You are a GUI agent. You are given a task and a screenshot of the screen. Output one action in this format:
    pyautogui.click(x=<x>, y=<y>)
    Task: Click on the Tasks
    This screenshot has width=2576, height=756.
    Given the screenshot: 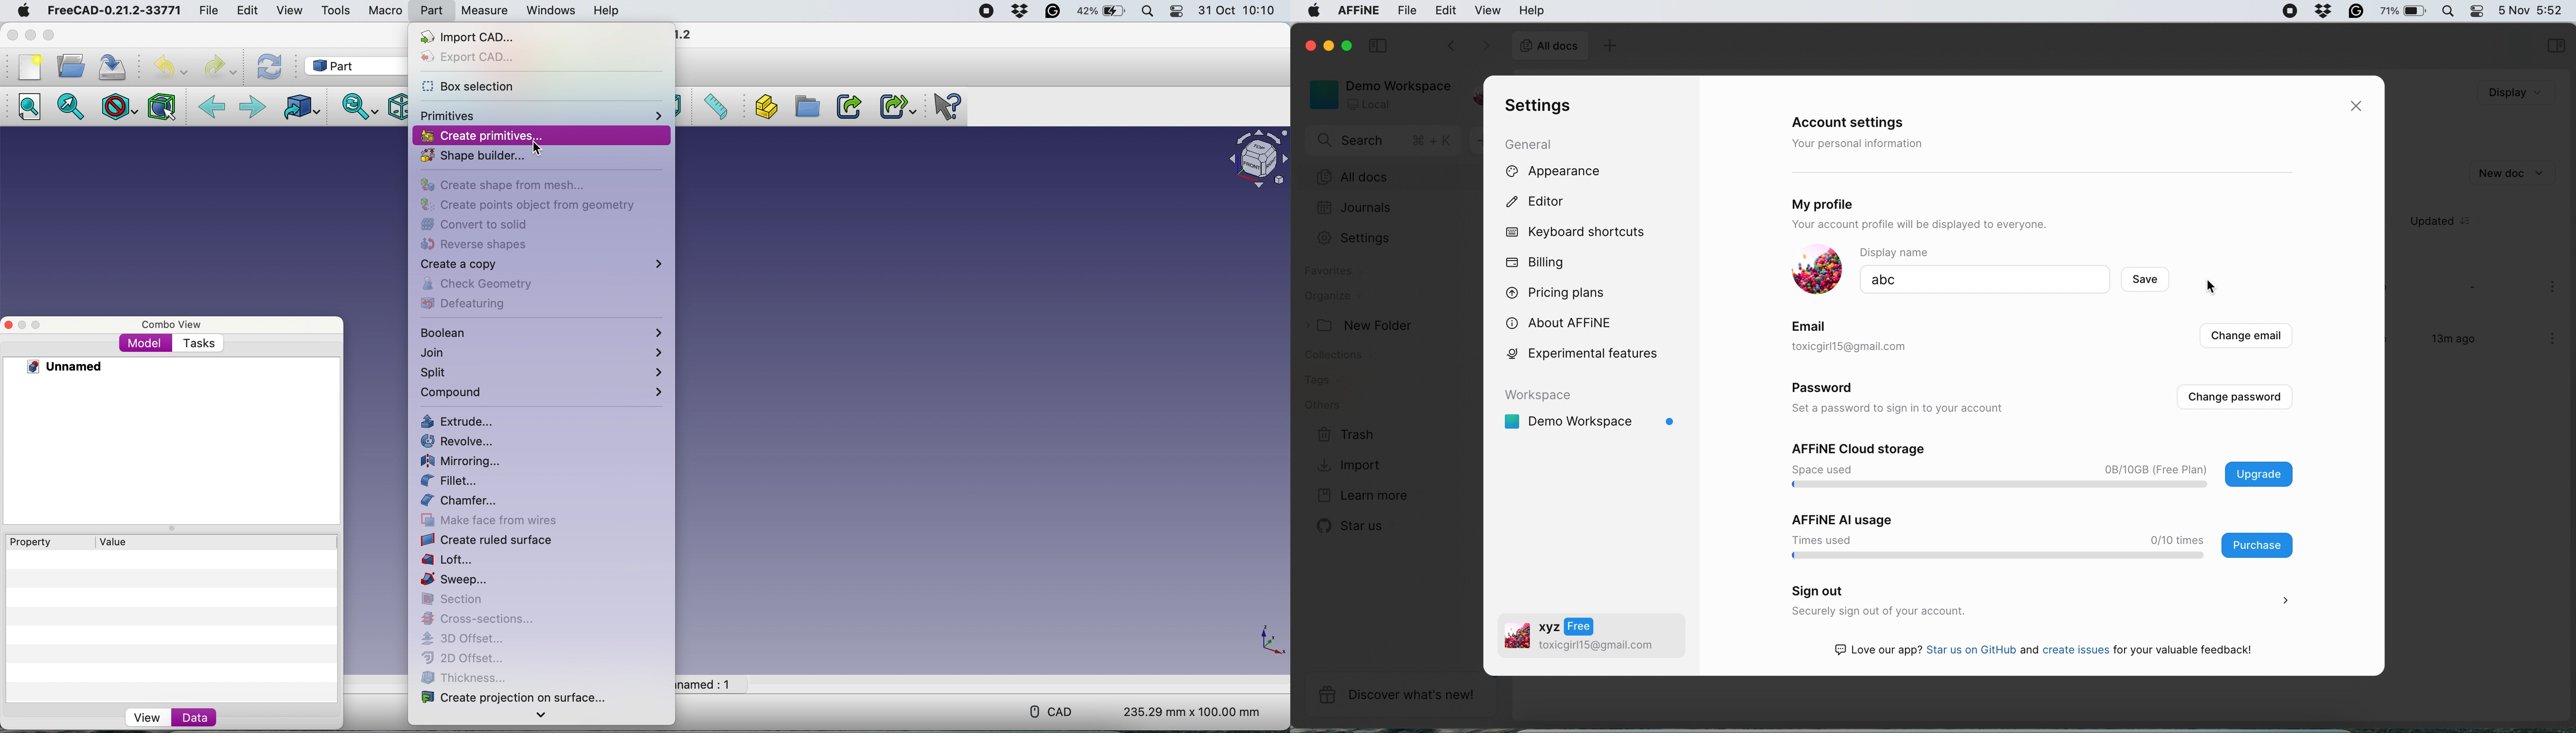 What is the action you would take?
    pyautogui.click(x=199, y=345)
    